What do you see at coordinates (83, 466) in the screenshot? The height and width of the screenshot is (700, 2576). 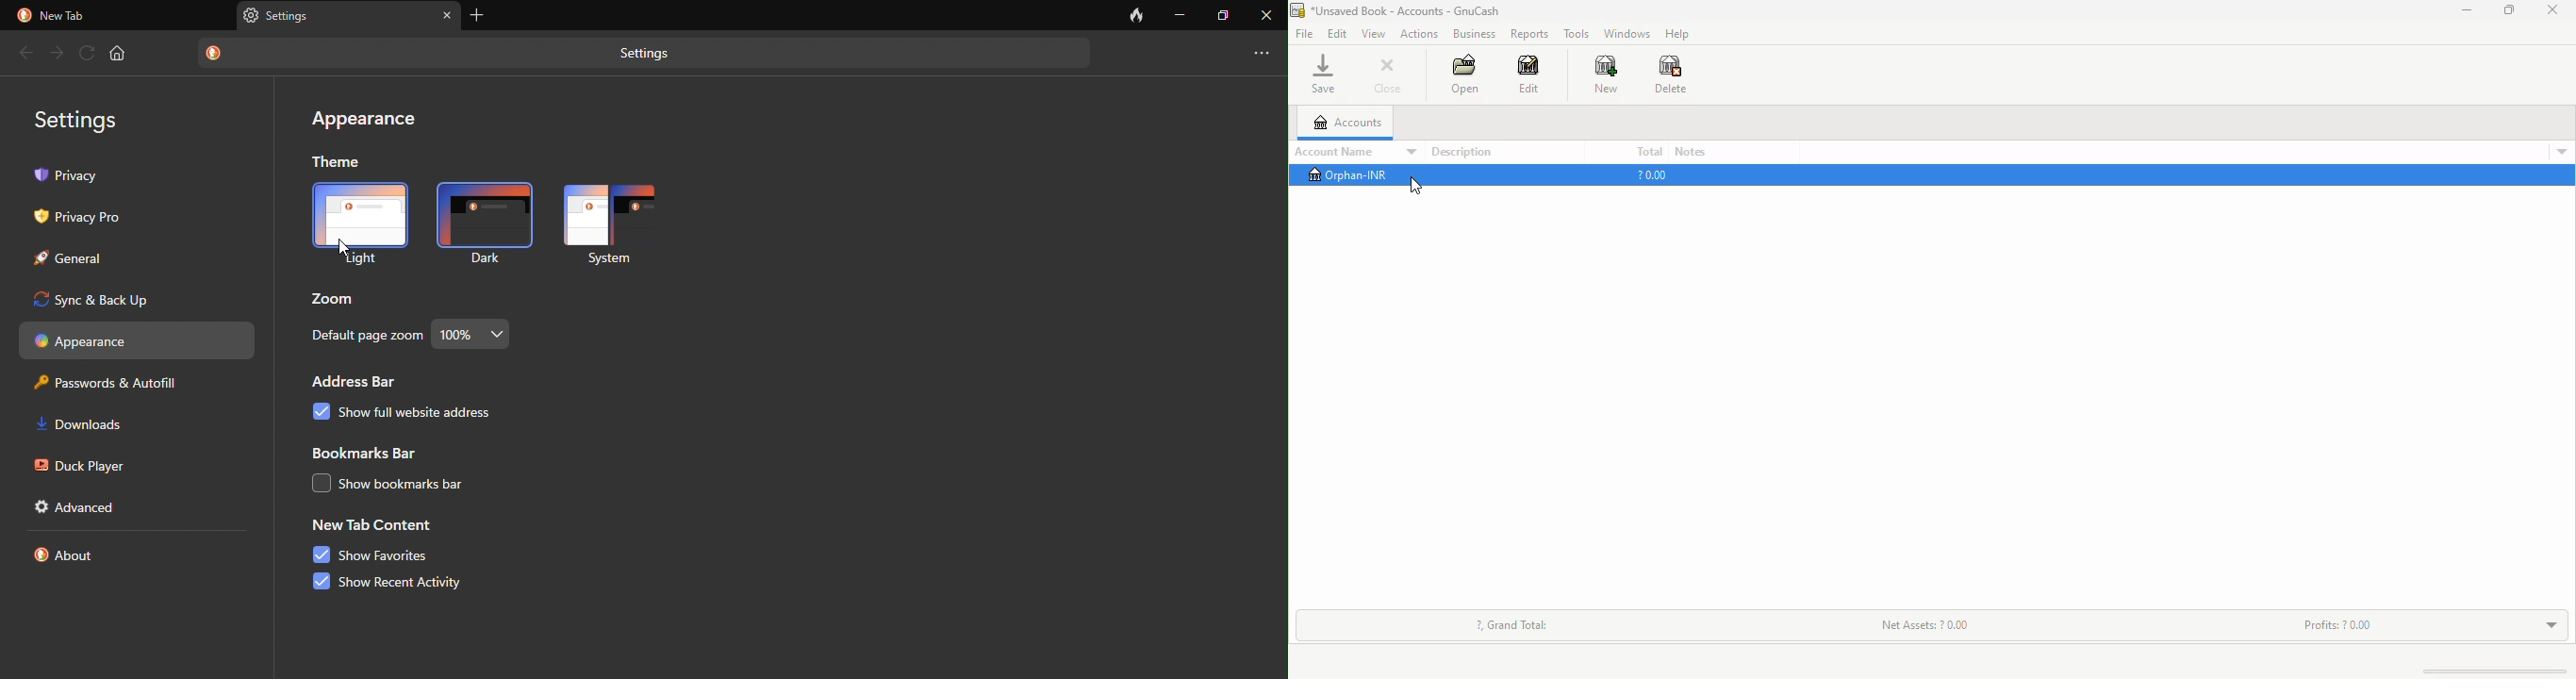 I see `duck player` at bounding box center [83, 466].